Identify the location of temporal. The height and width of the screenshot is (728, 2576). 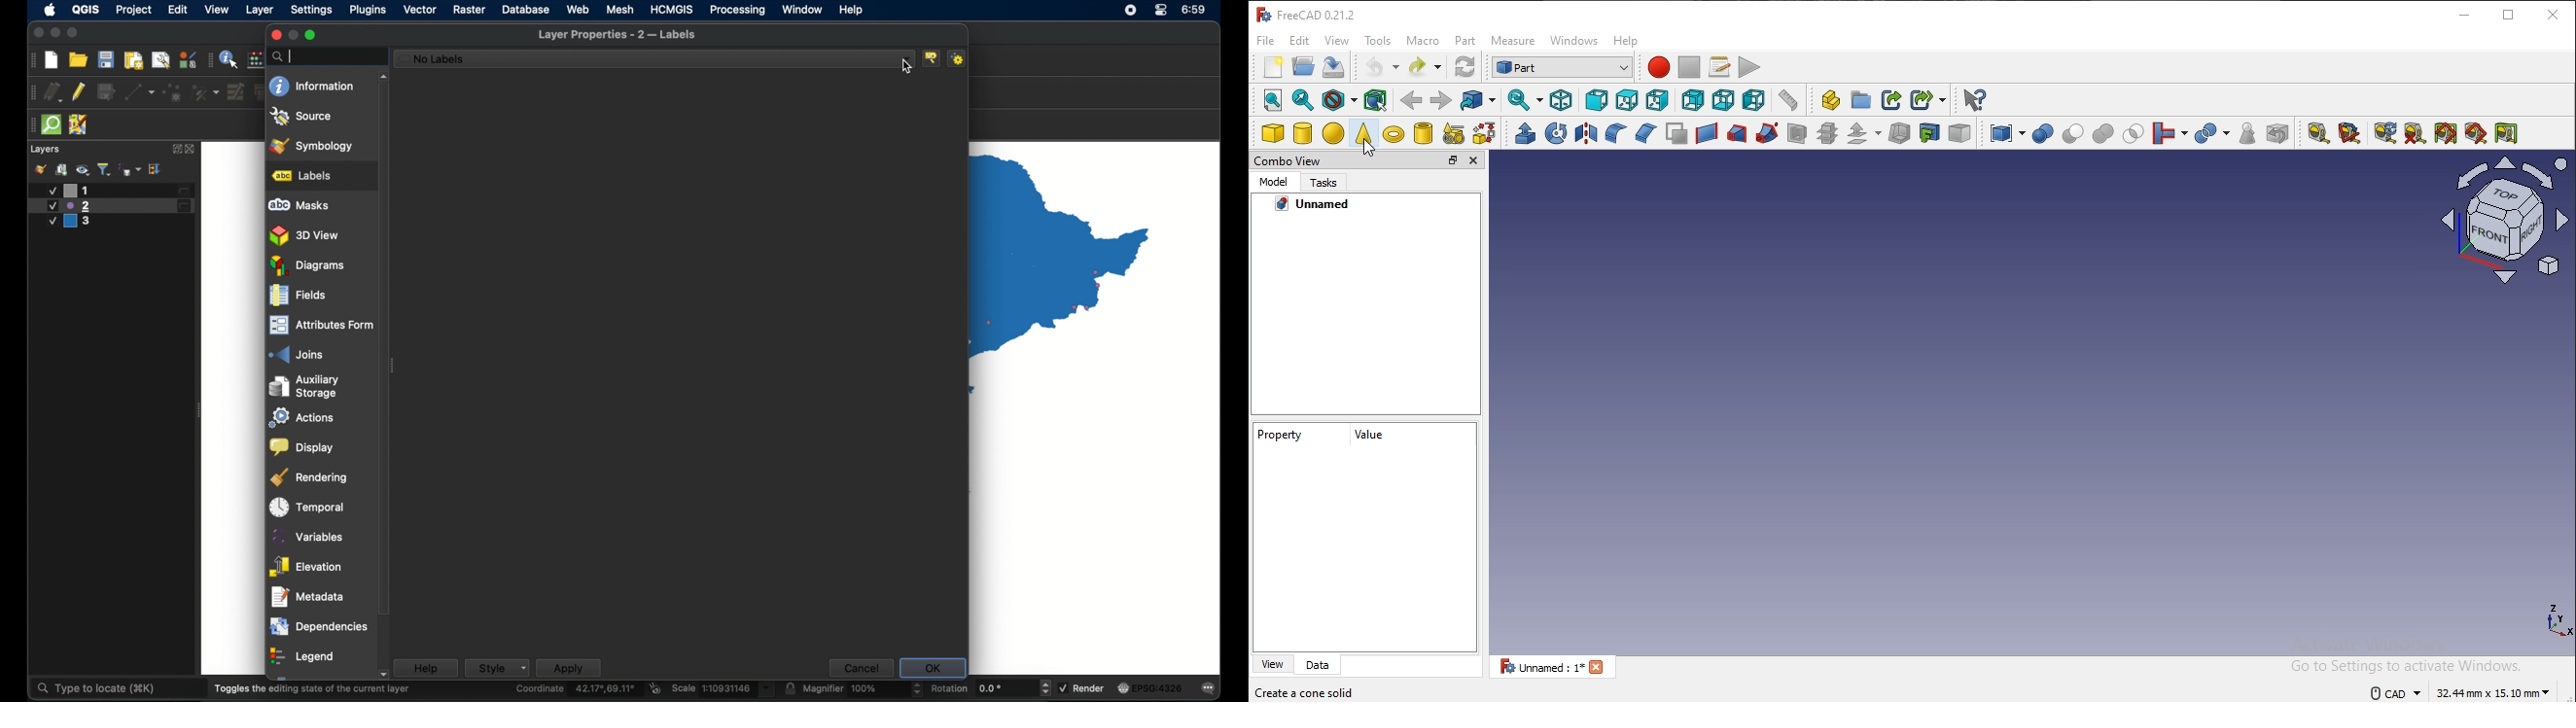
(307, 507).